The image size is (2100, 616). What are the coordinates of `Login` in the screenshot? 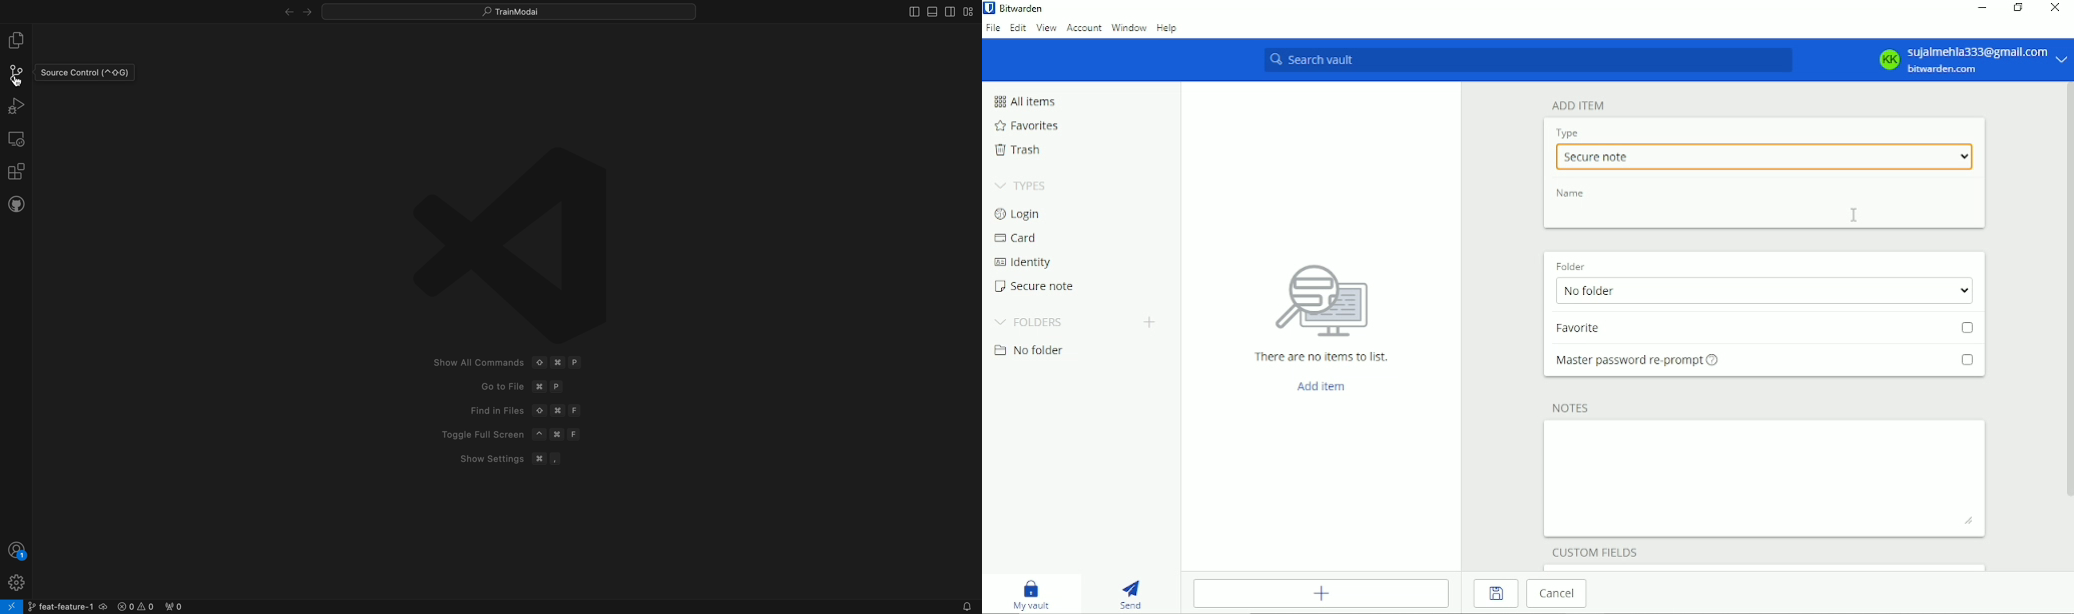 It's located at (1019, 213).